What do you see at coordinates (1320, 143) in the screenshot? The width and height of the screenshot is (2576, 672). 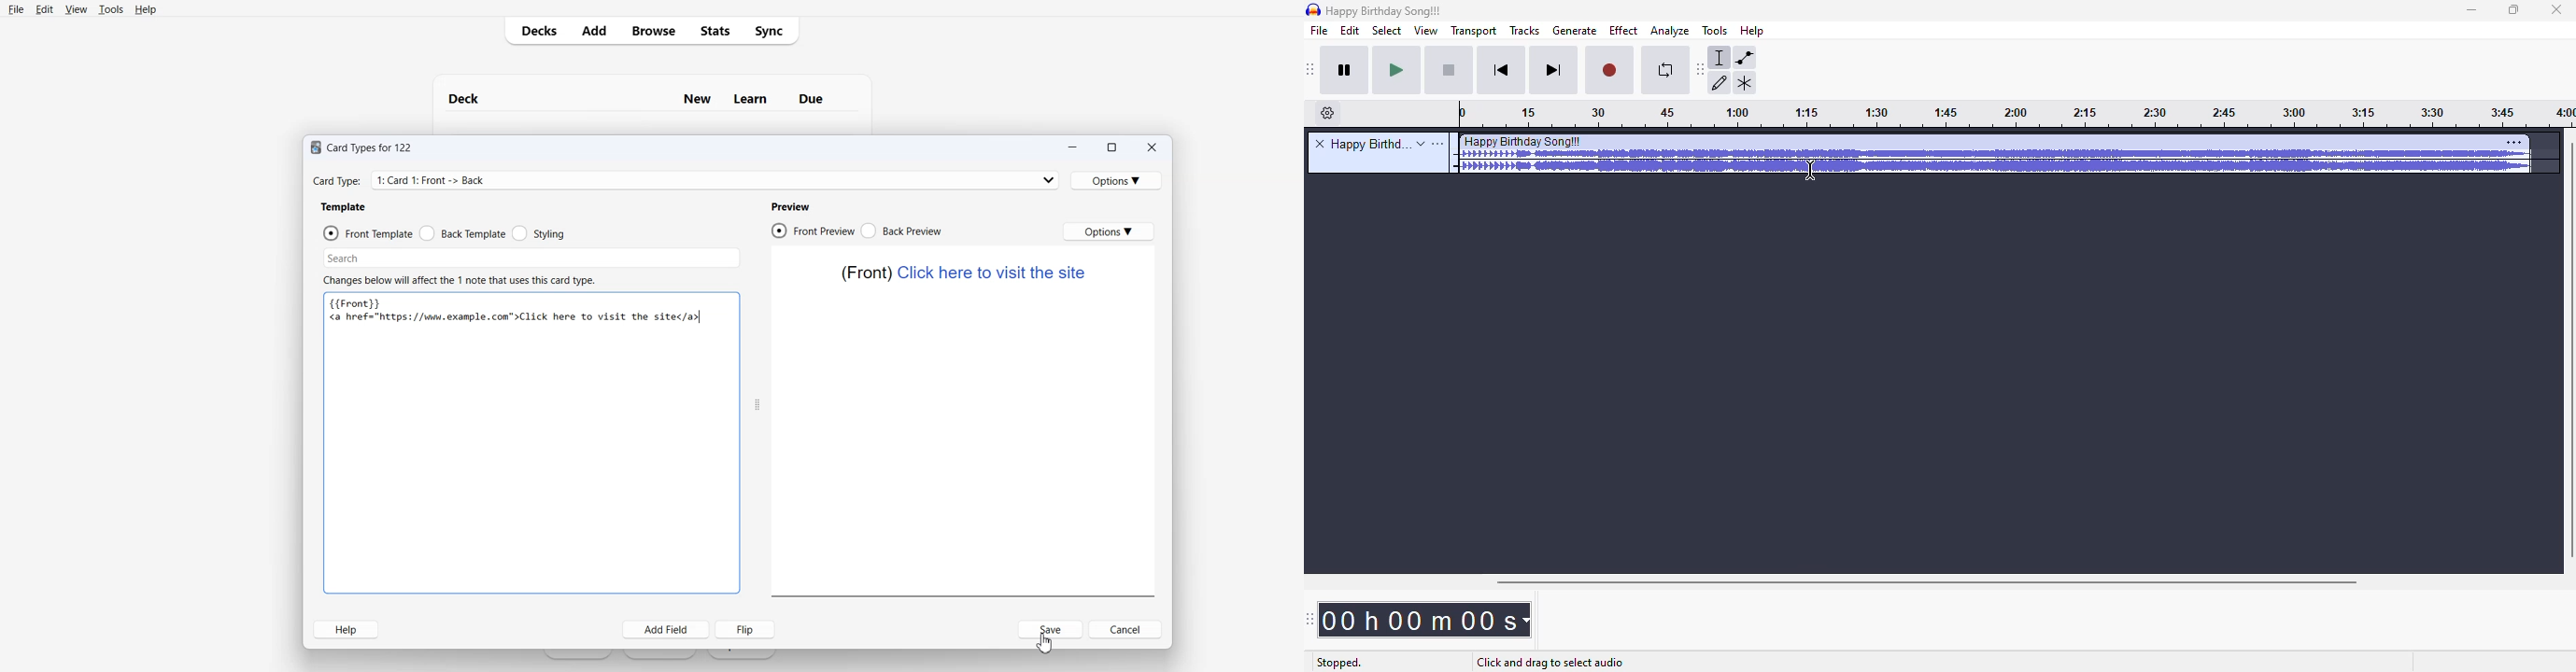 I see `delete track` at bounding box center [1320, 143].